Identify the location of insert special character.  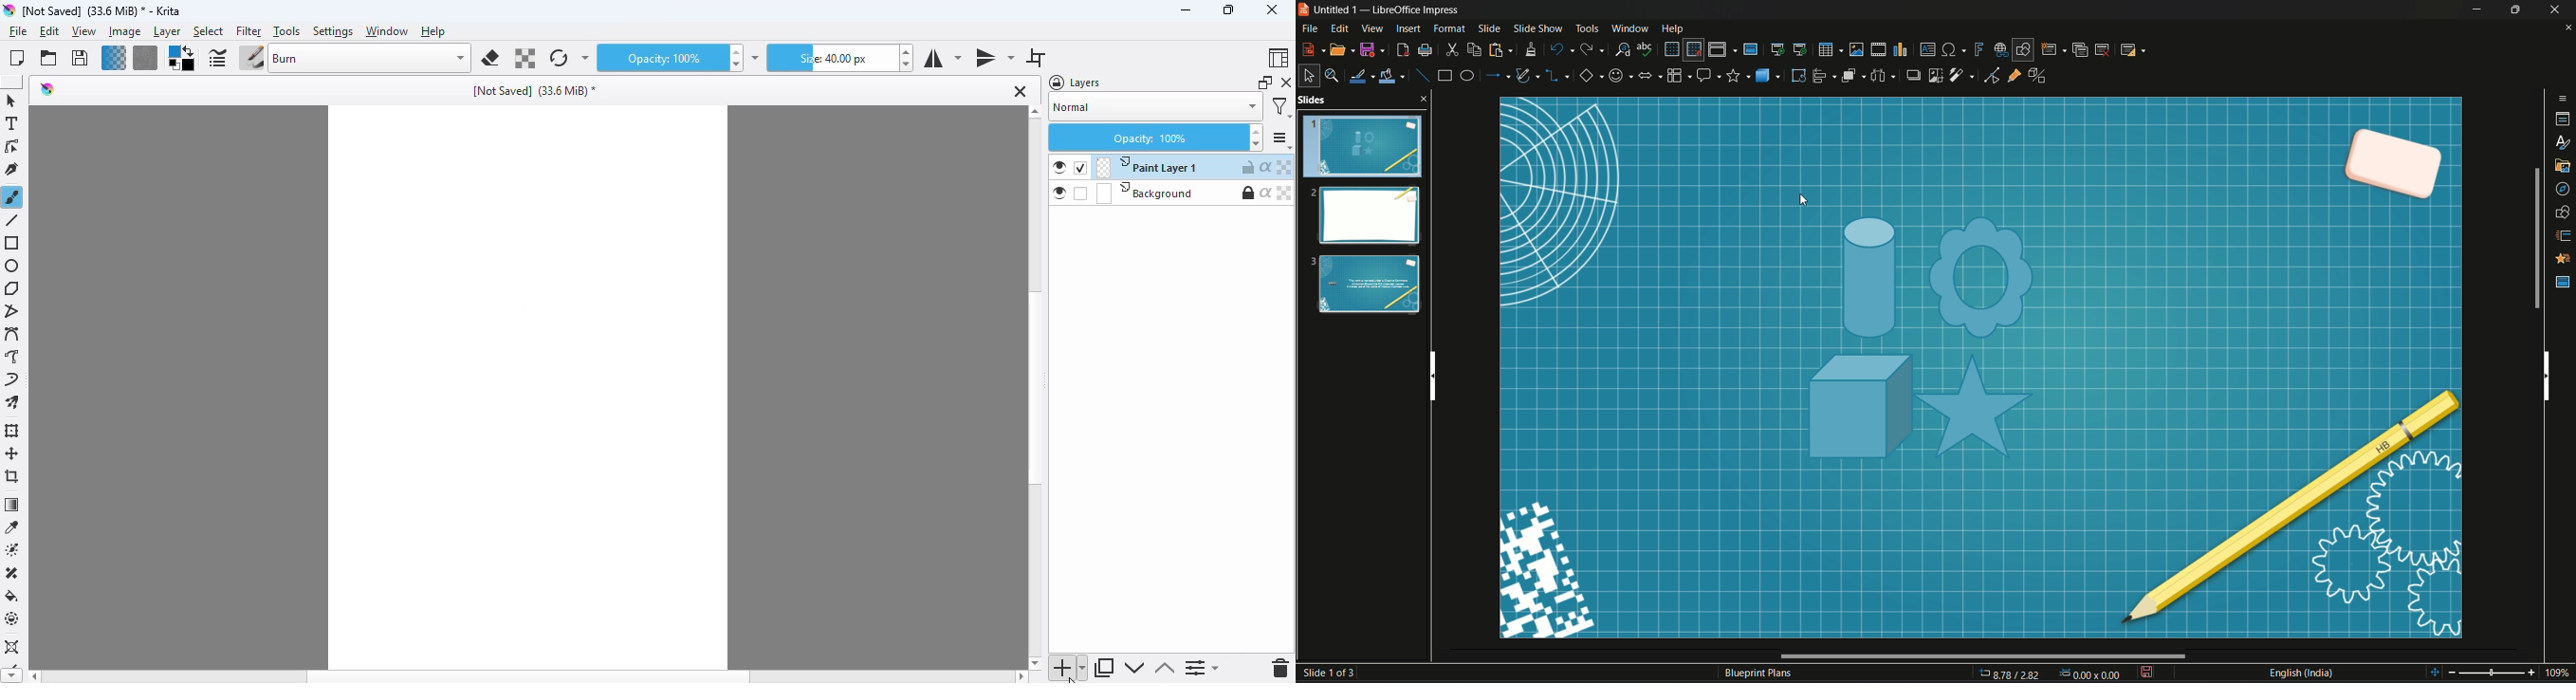
(1954, 49).